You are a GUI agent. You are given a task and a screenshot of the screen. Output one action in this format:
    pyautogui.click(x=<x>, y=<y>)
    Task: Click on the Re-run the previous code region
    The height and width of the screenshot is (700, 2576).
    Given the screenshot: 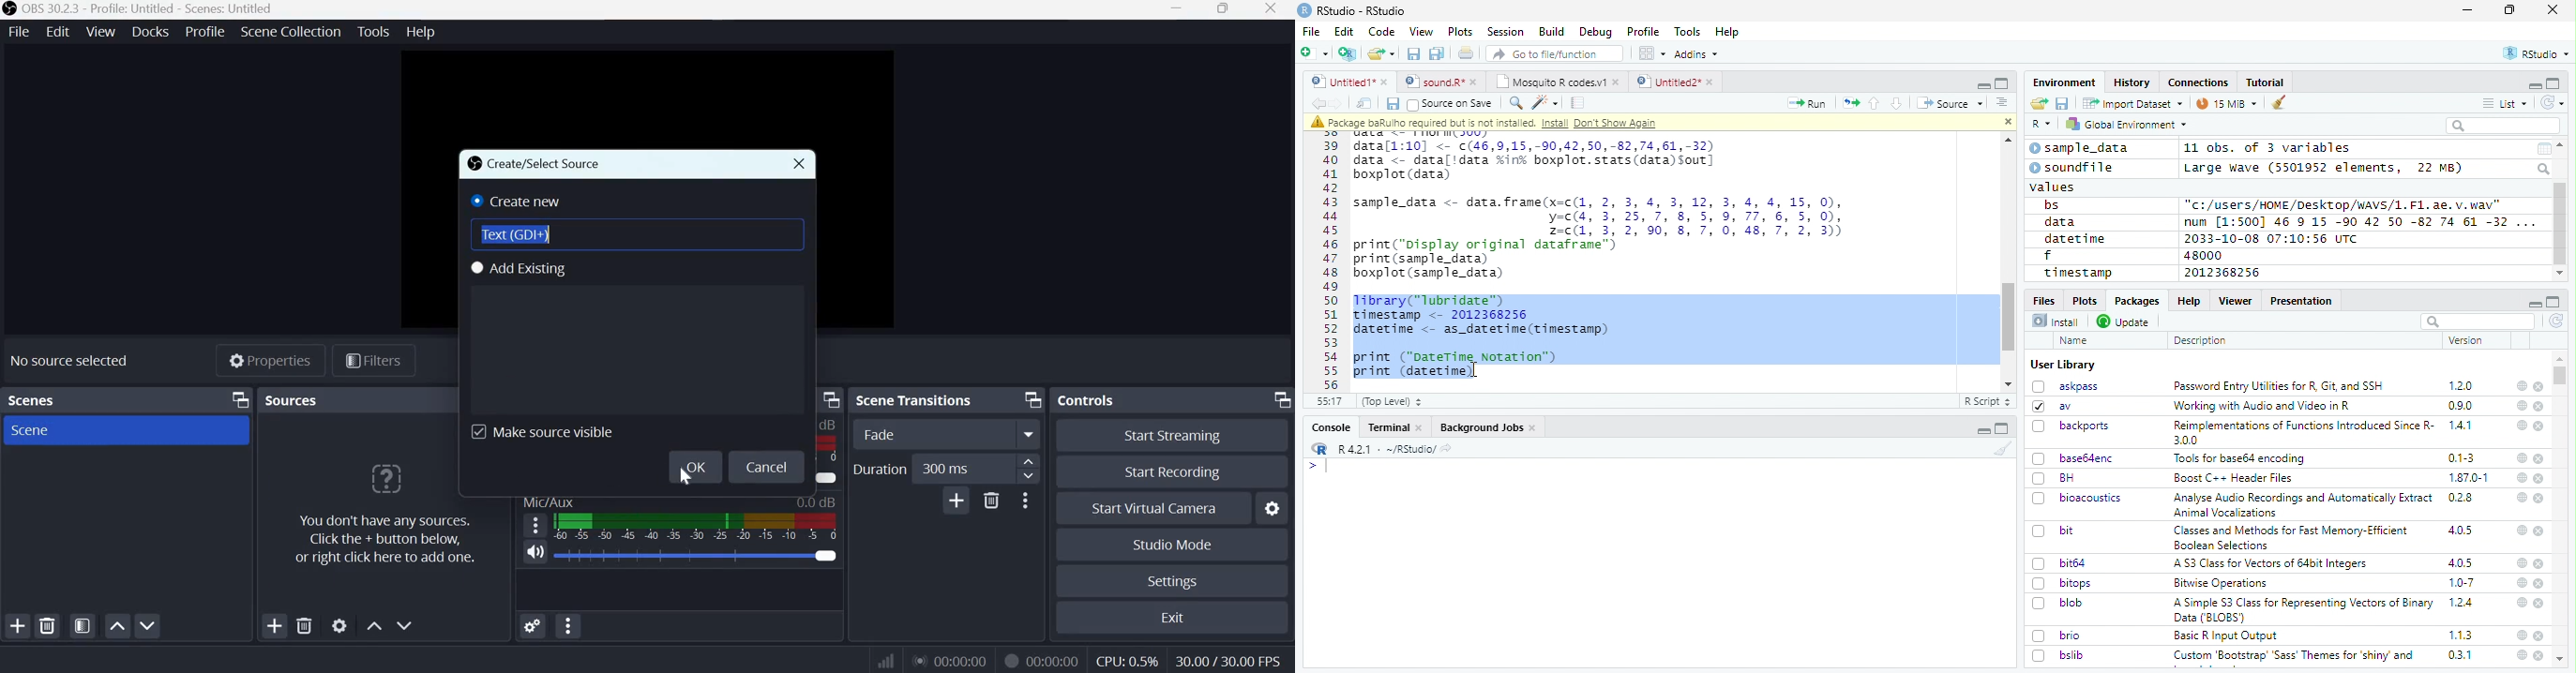 What is the action you would take?
    pyautogui.click(x=1849, y=104)
    